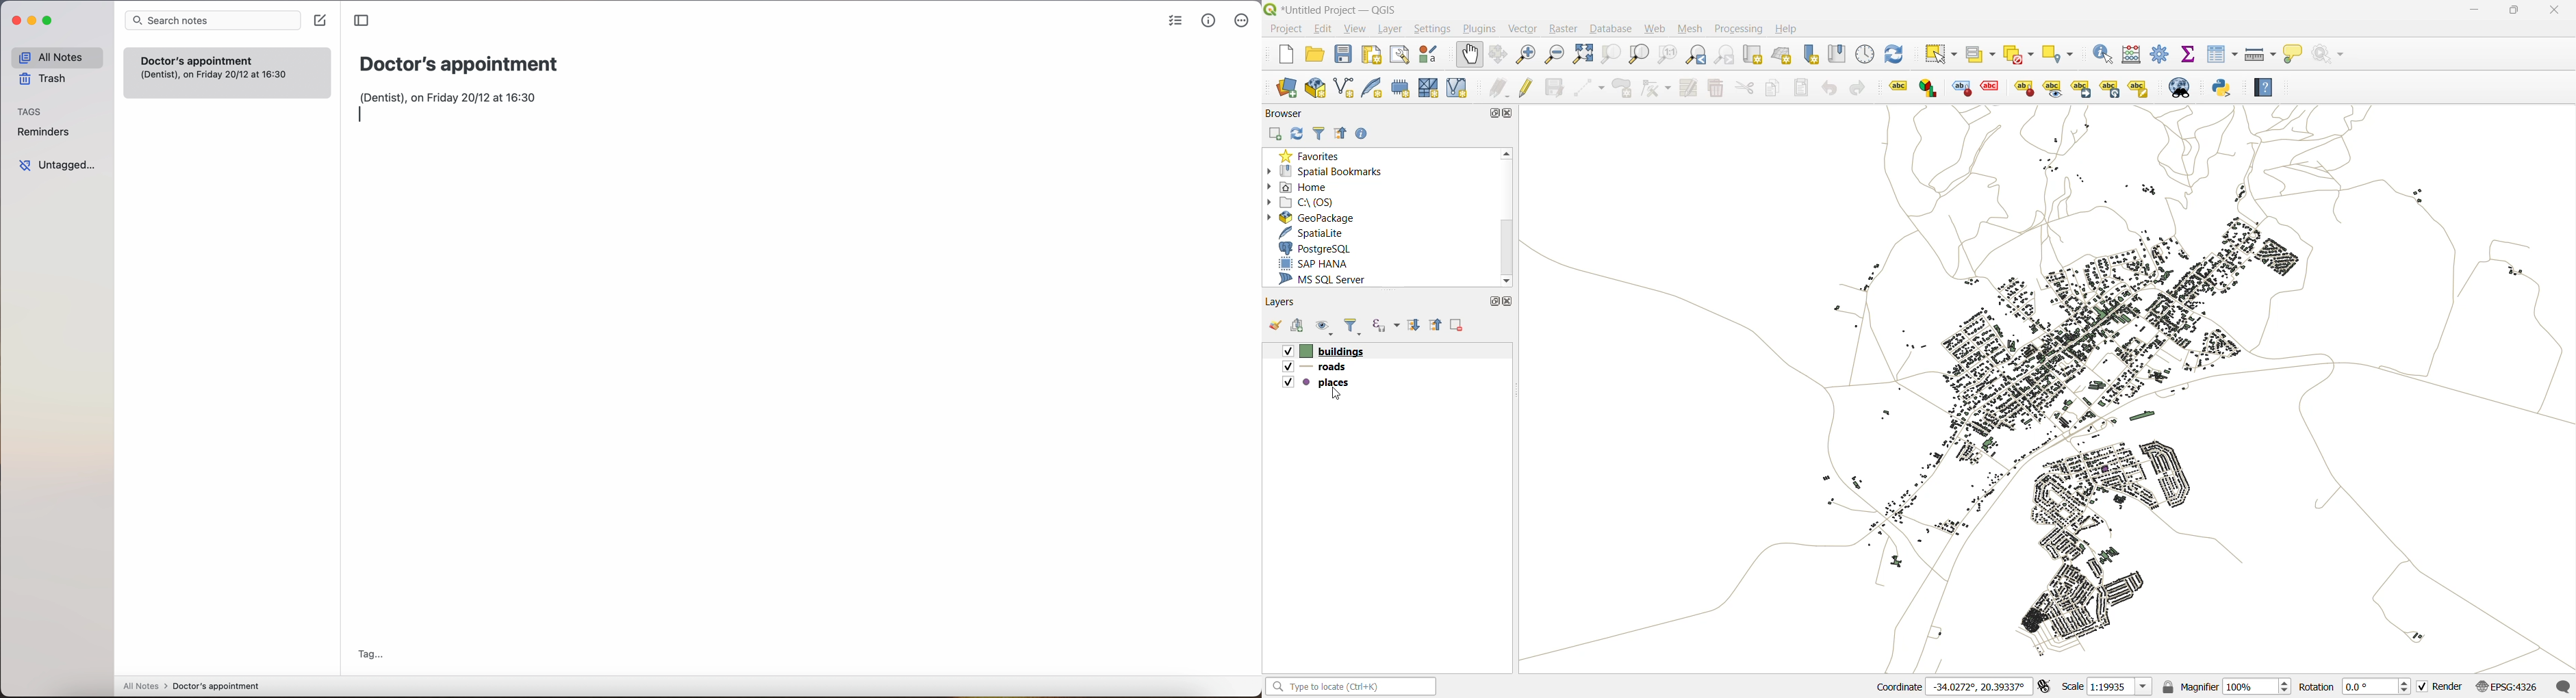  What do you see at coordinates (226, 72) in the screenshot?
I see `Doctor's appointment` at bounding box center [226, 72].